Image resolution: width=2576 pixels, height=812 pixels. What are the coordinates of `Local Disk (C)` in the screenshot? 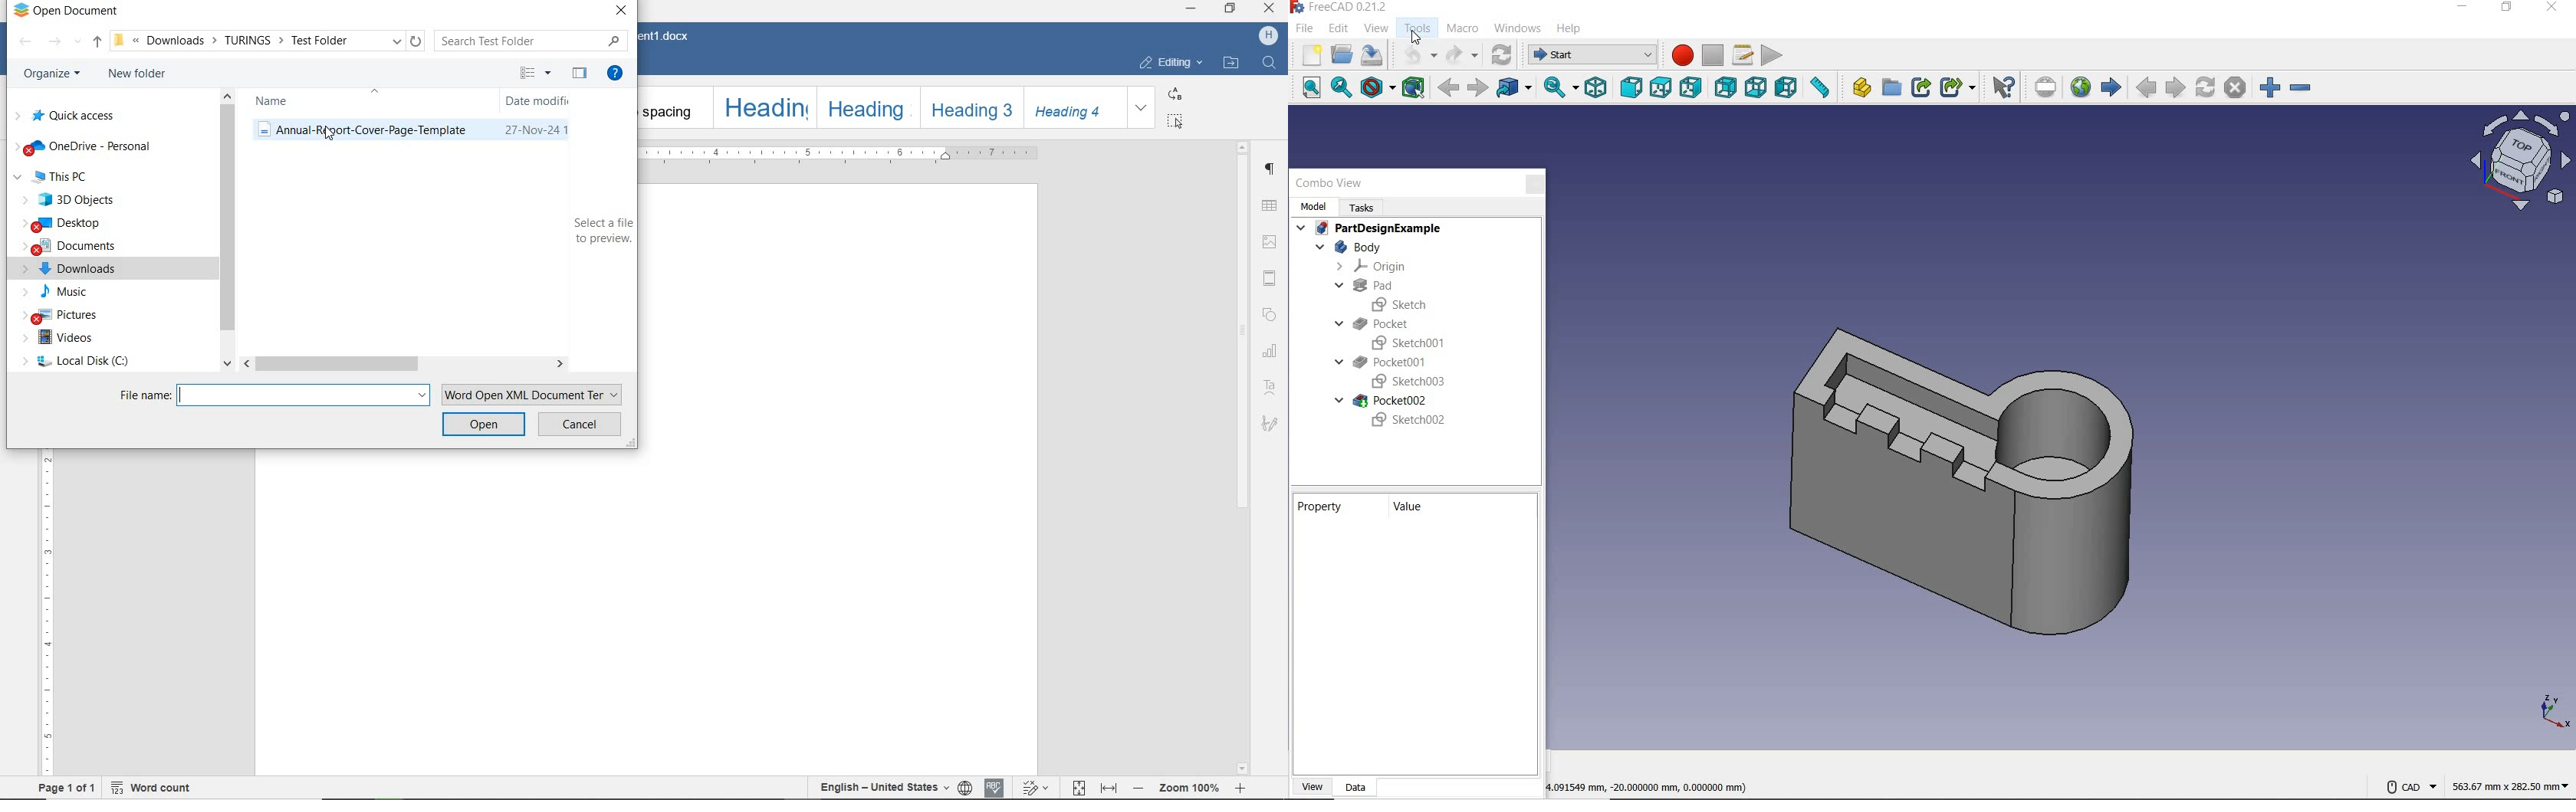 It's located at (74, 363).